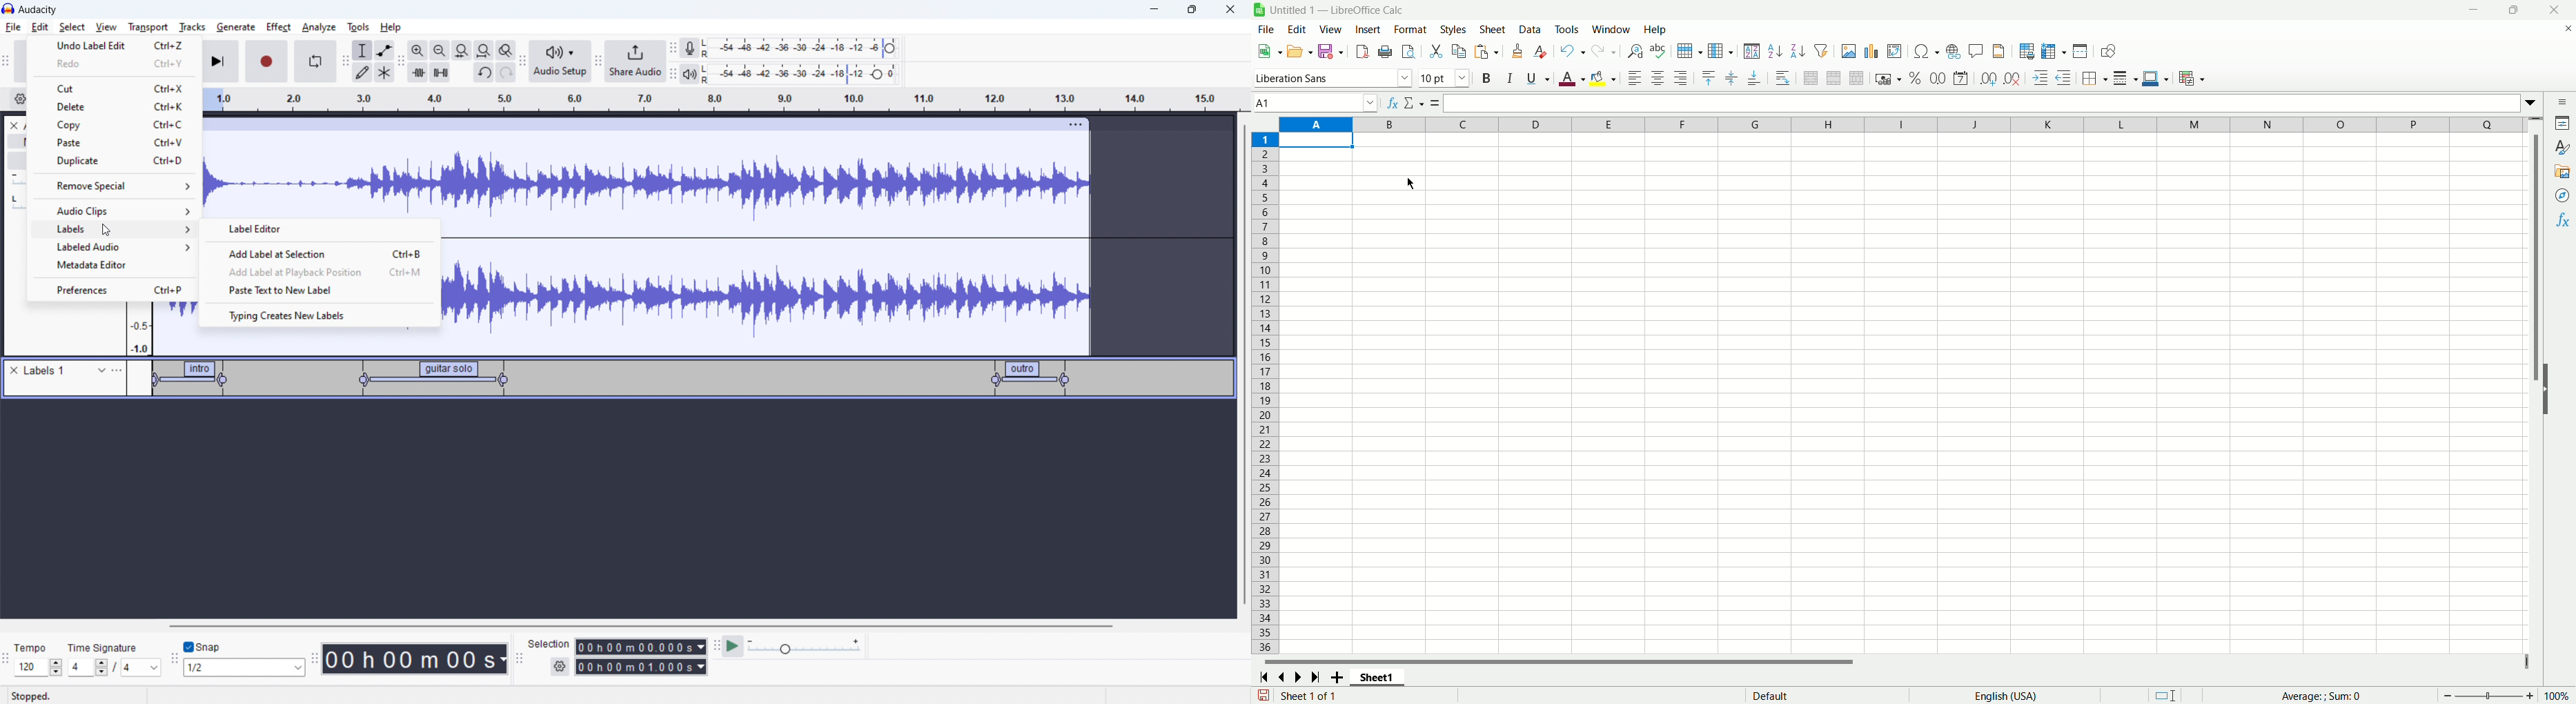  Describe the element at coordinates (1543, 52) in the screenshot. I see `remove formatting` at that location.